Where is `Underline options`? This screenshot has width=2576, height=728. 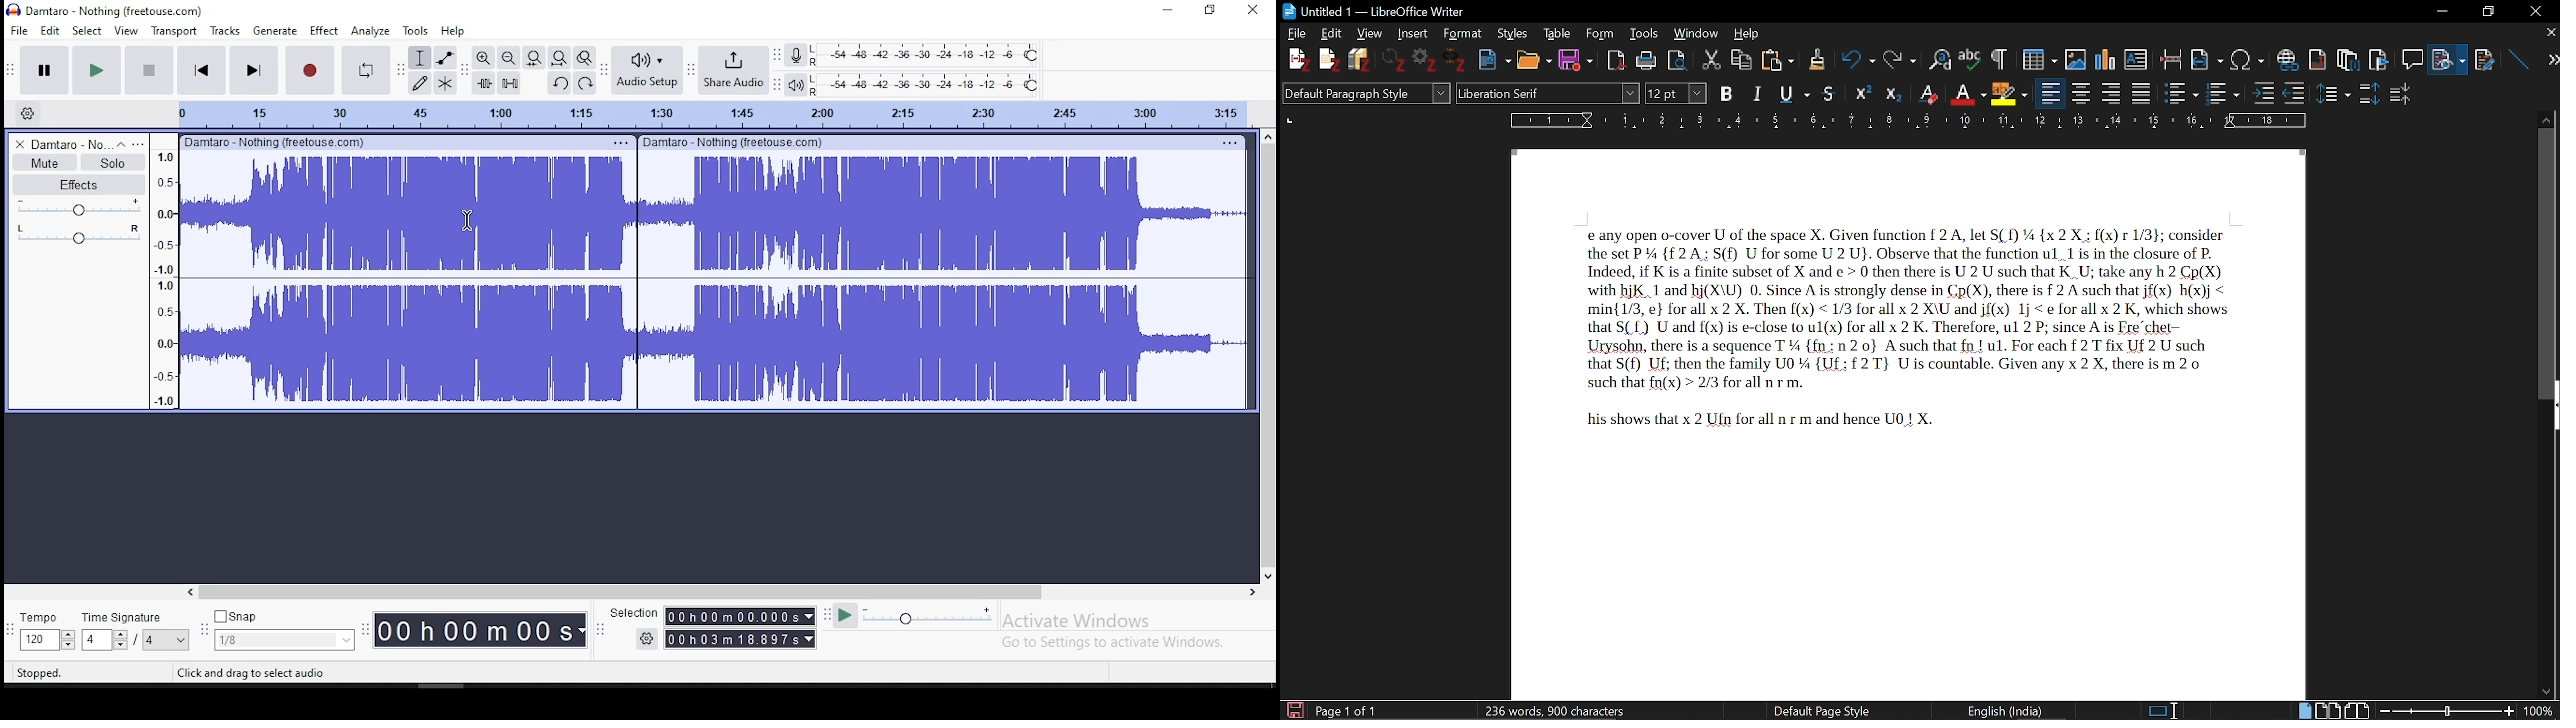 Underline options is located at coordinates (1792, 91).